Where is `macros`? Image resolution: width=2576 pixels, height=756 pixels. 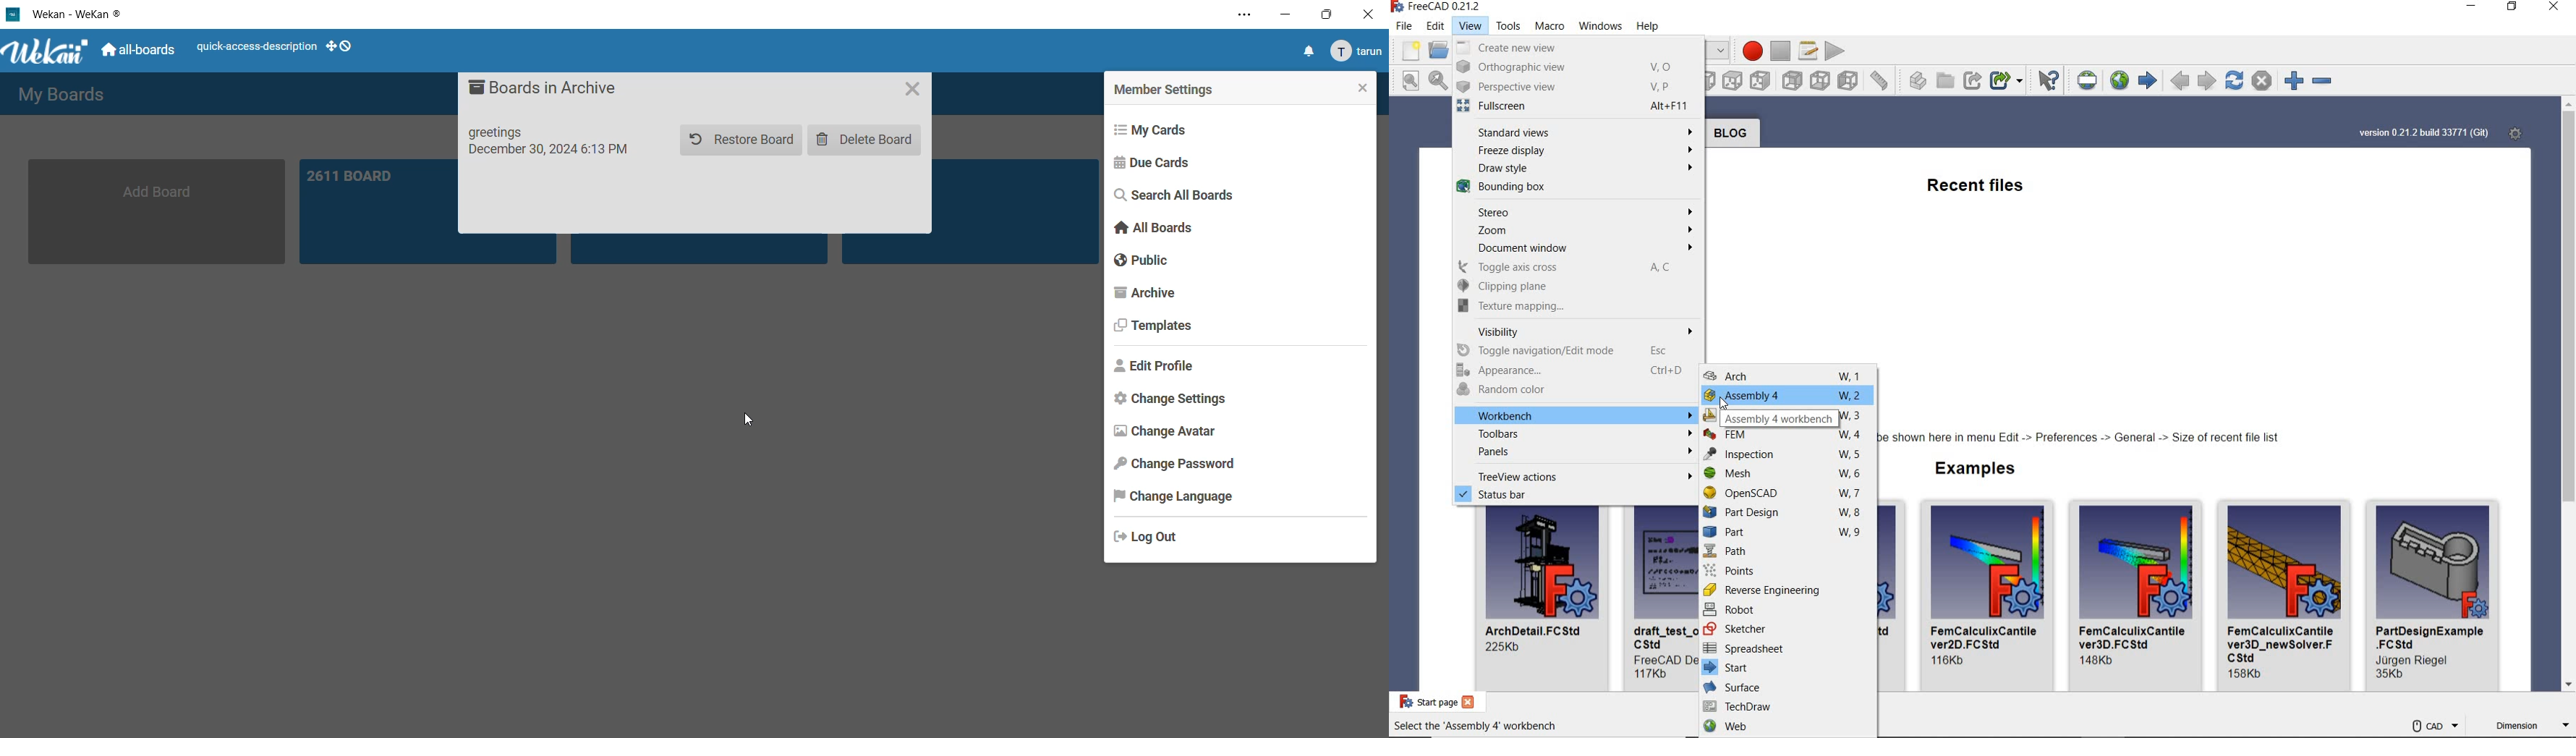
macros is located at coordinates (1808, 51).